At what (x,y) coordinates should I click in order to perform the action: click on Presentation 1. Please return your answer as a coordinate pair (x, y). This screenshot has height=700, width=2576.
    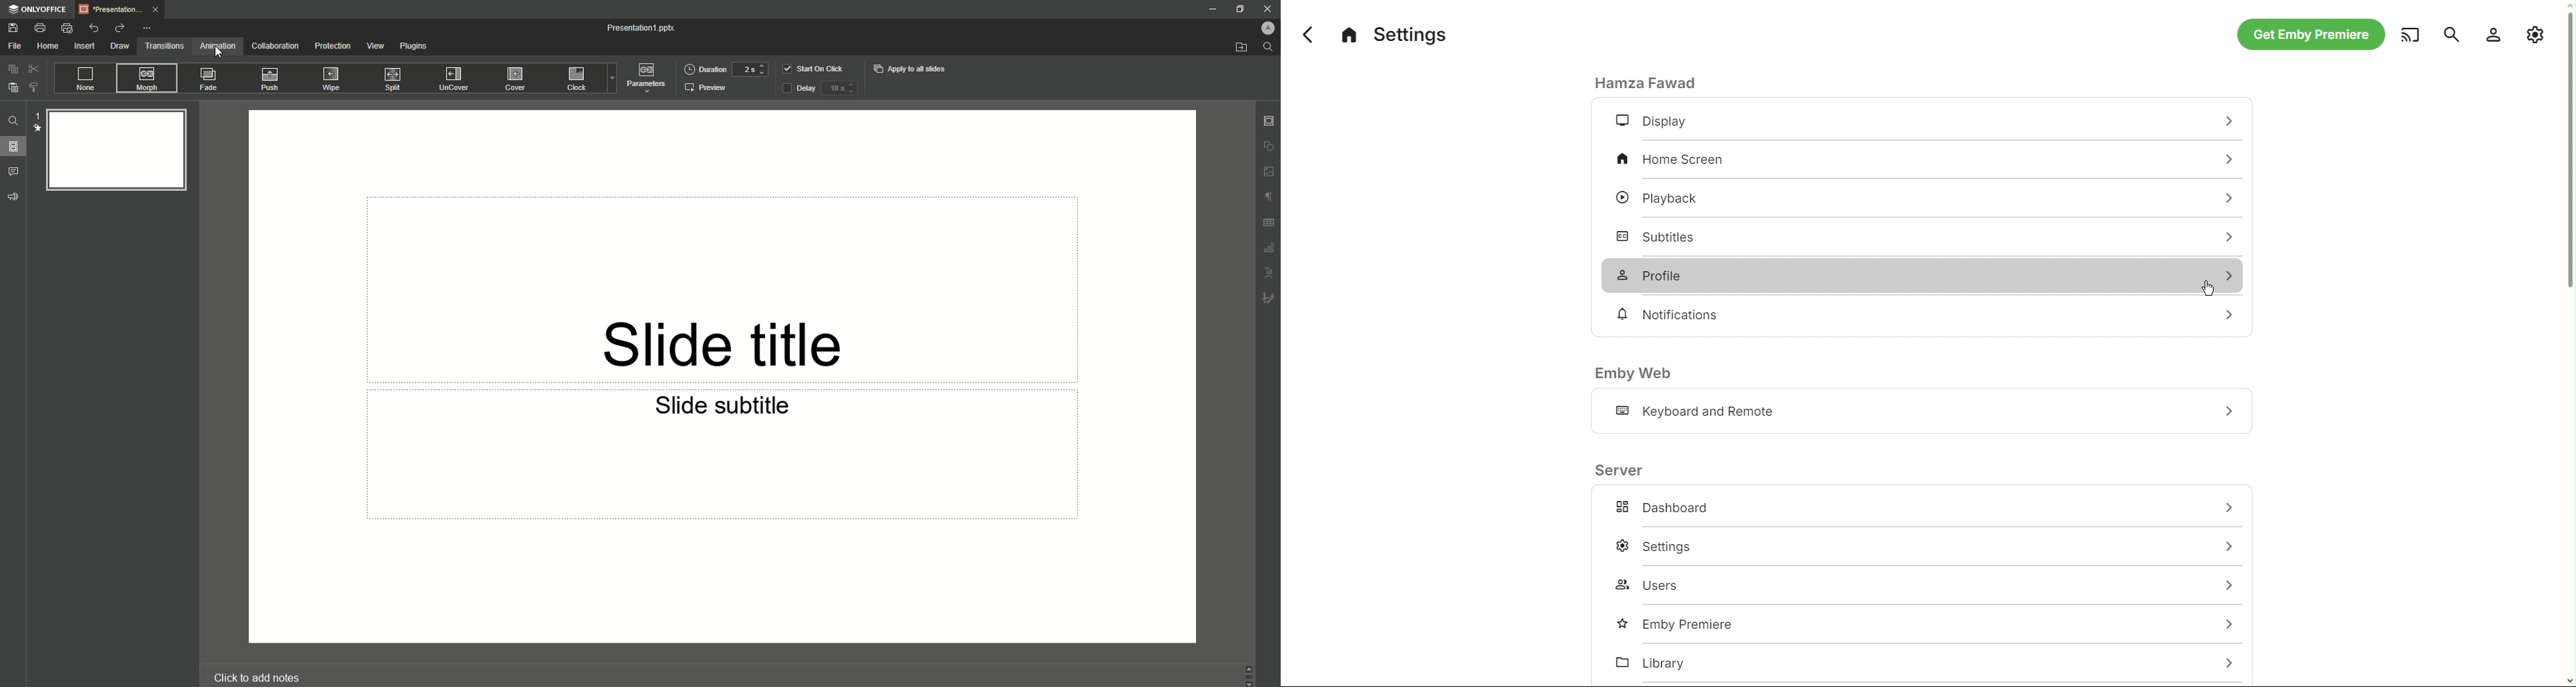
    Looking at the image, I should click on (643, 29).